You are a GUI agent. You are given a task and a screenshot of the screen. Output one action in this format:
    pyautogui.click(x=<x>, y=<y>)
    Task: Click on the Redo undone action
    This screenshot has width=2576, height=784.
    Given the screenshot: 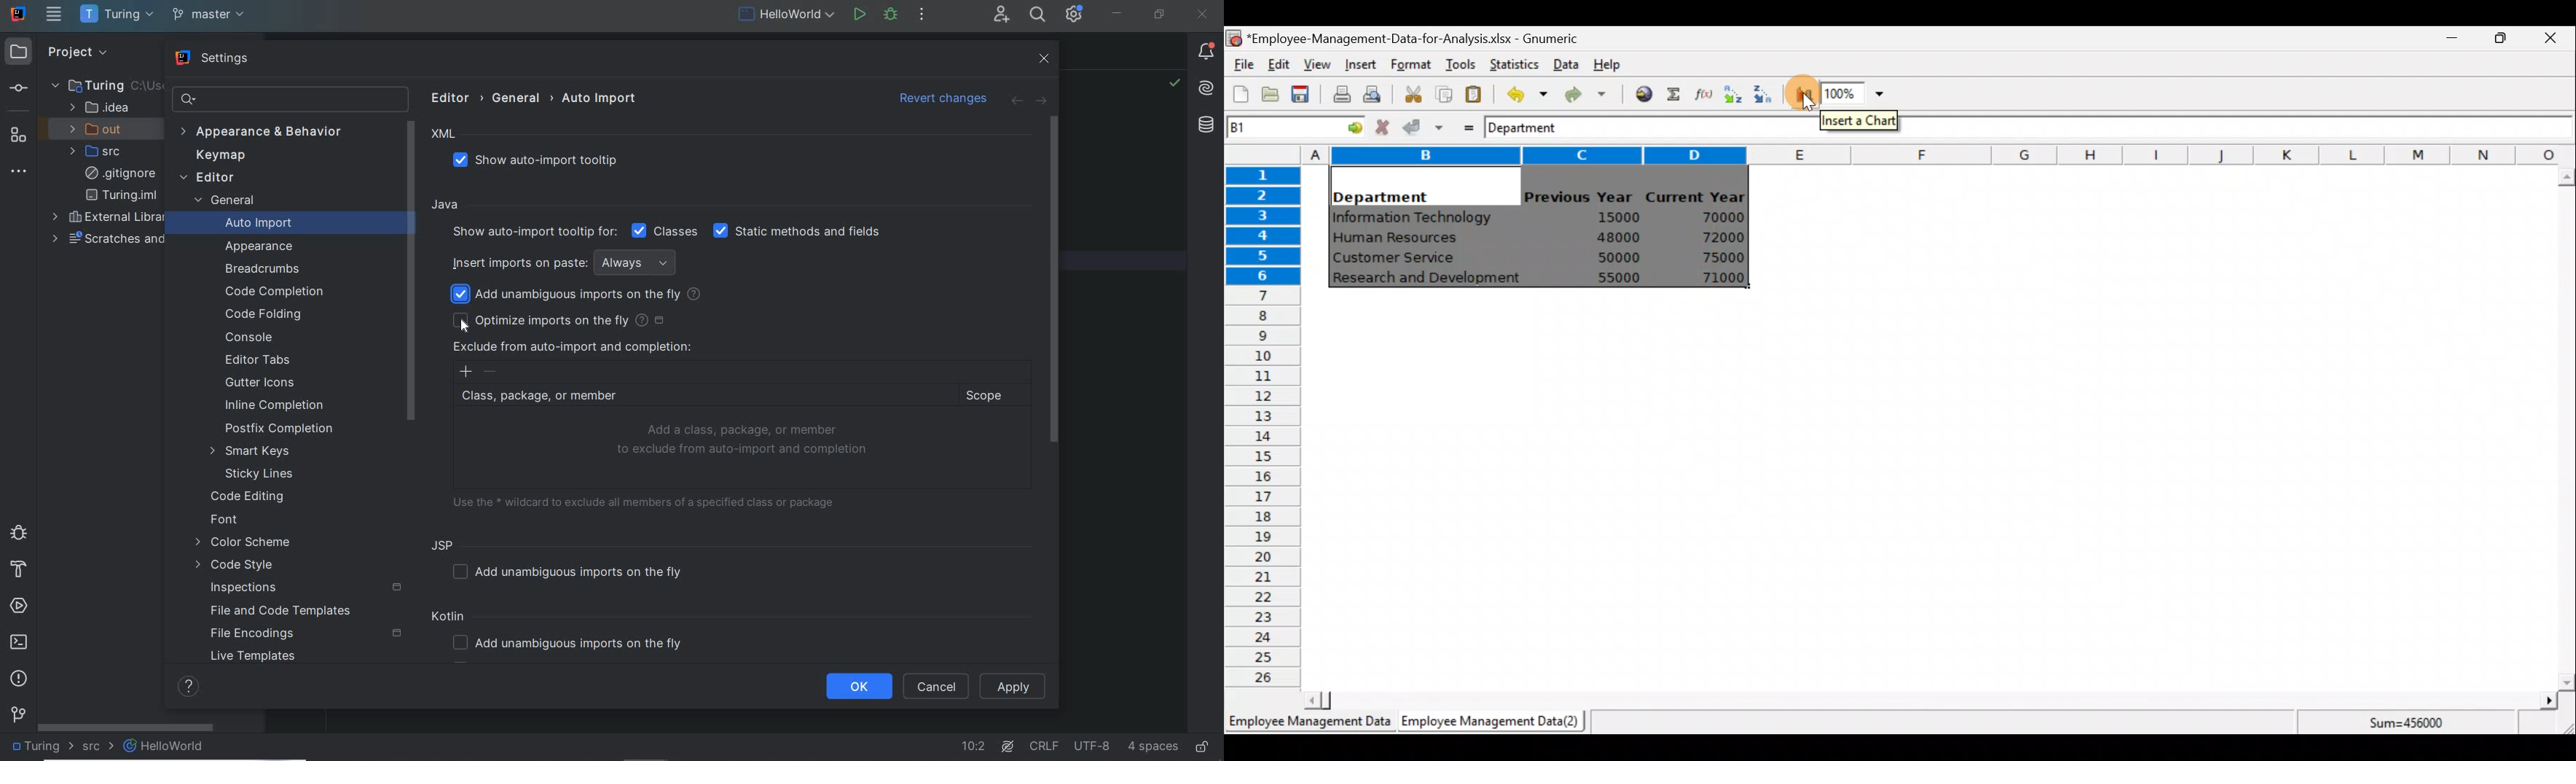 What is the action you would take?
    pyautogui.click(x=1582, y=94)
    